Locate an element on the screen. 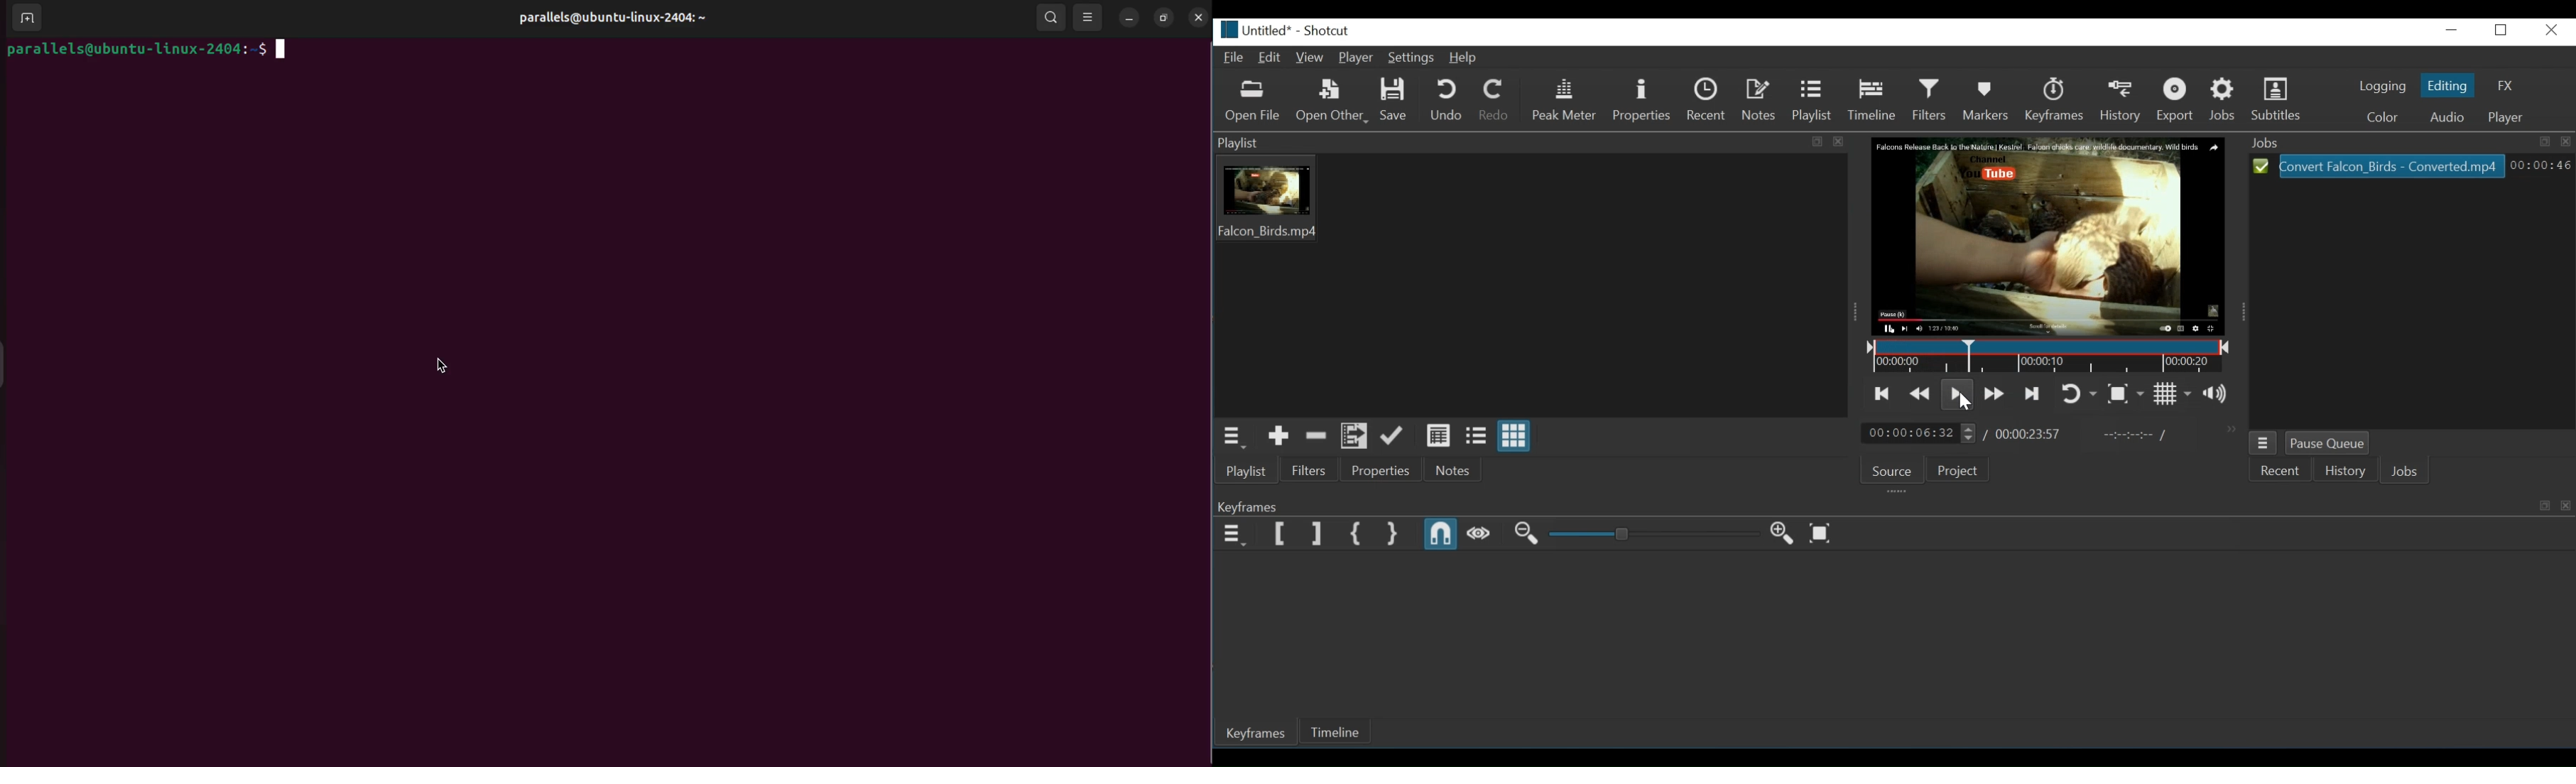 The image size is (2576, 784). Playlist is located at coordinates (1248, 472).